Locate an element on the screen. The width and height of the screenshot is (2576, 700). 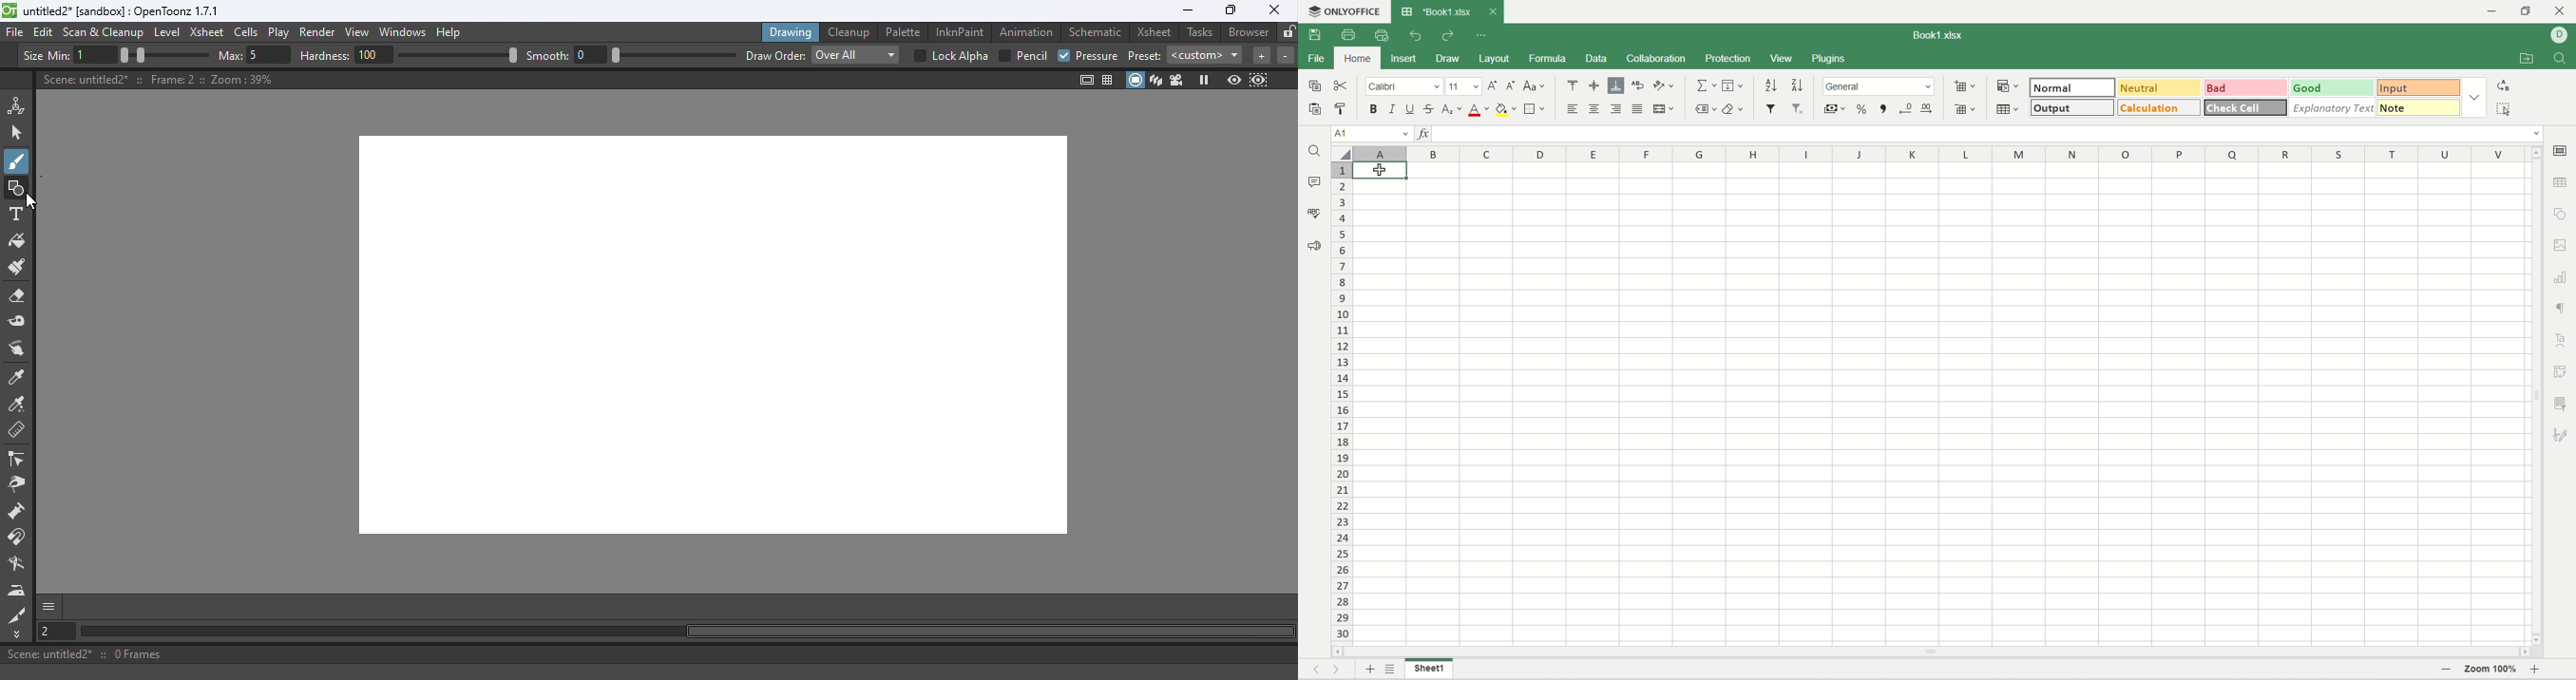
decrease decimal is located at coordinates (1903, 108).